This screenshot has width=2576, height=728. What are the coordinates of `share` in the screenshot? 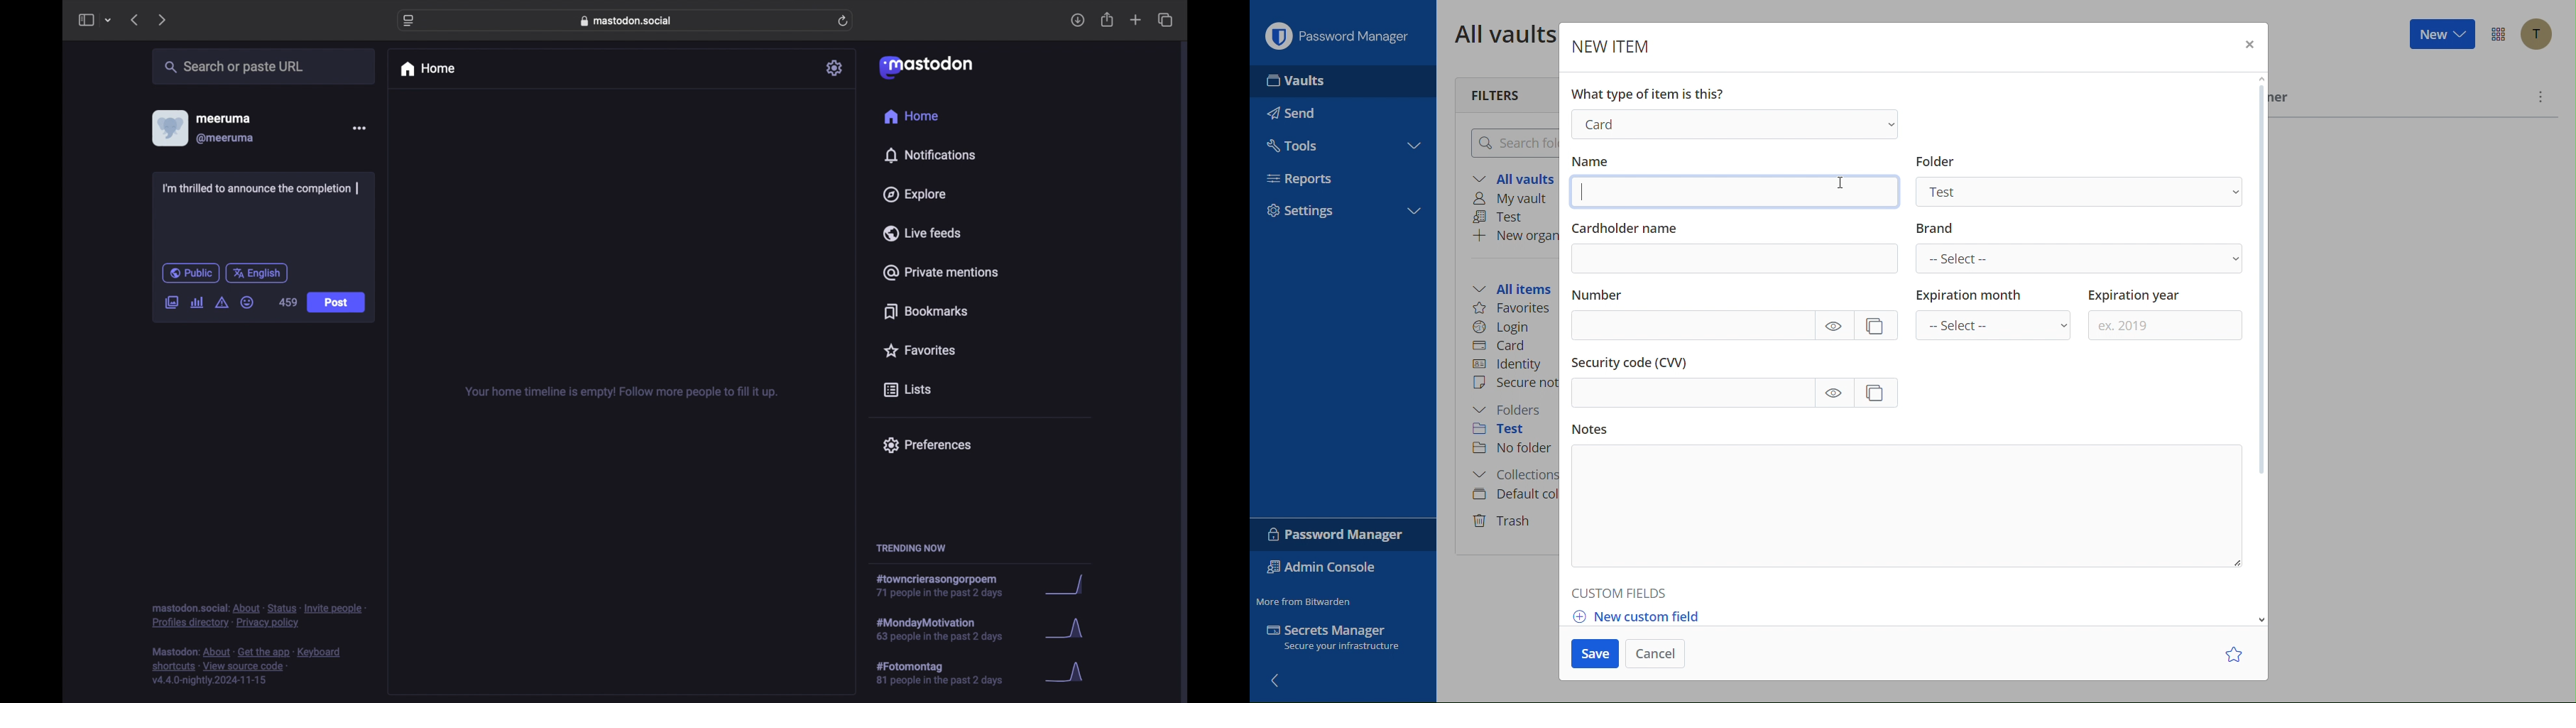 It's located at (1108, 20).